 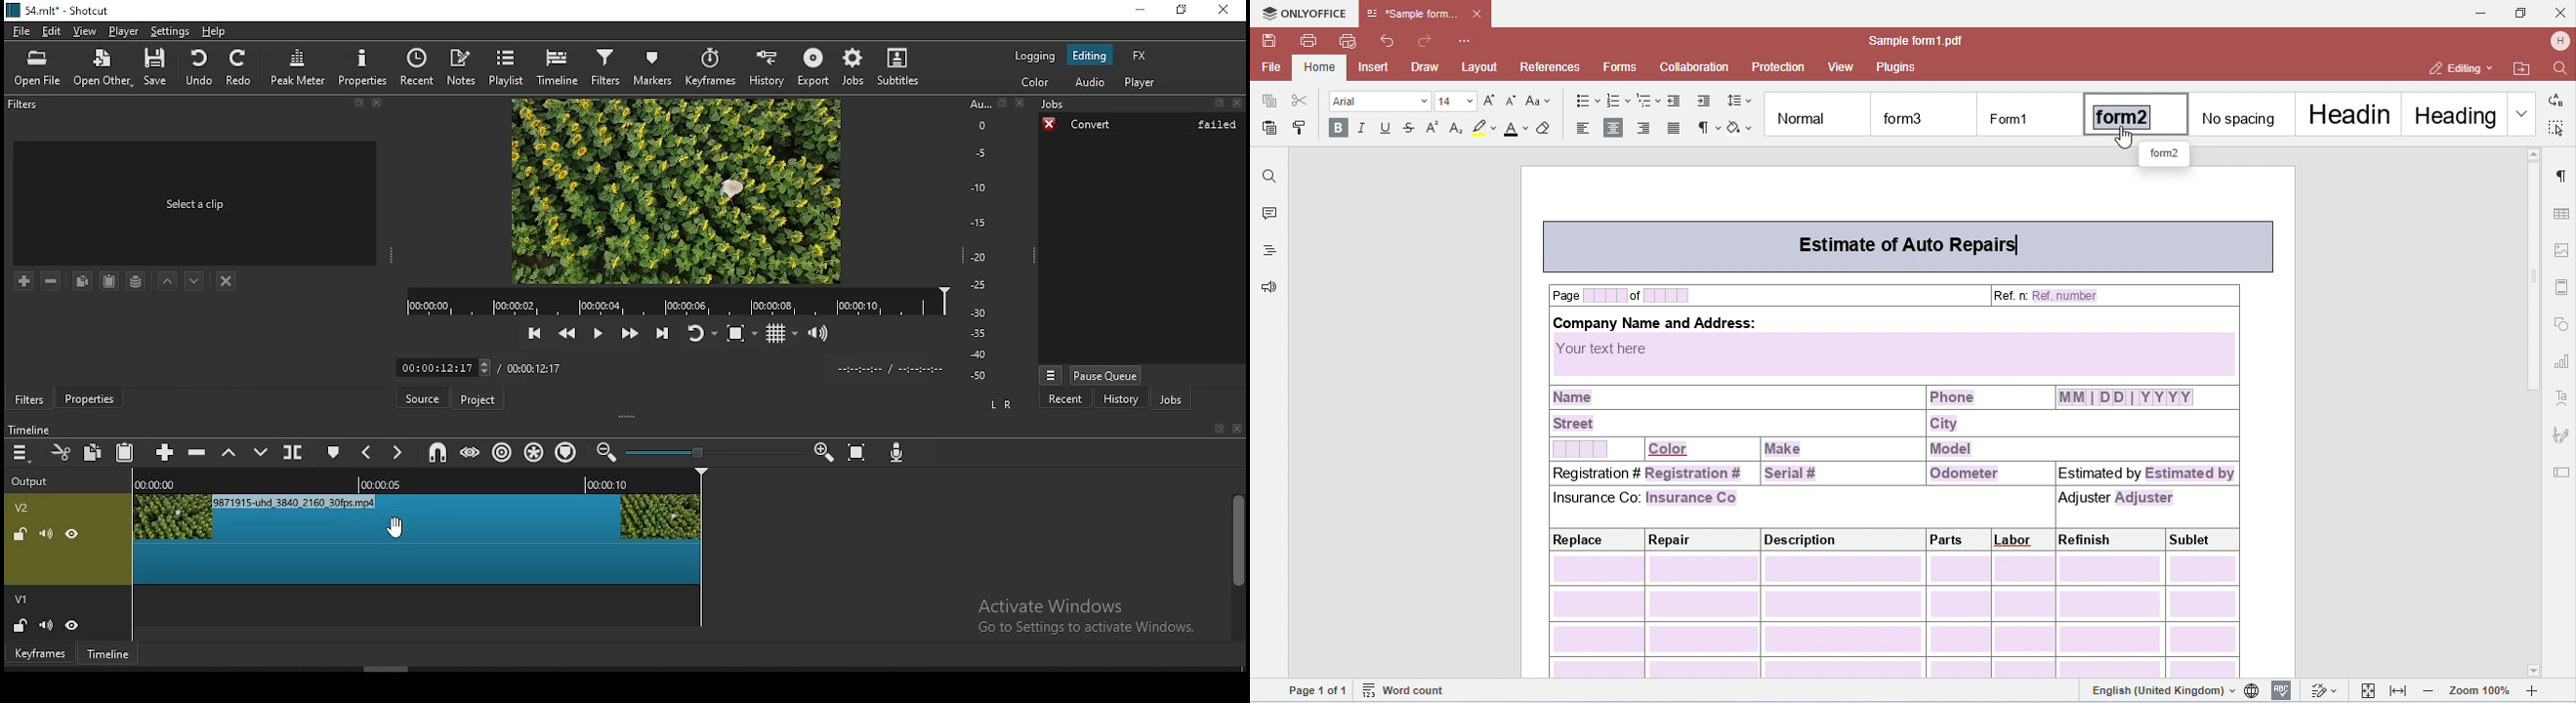 What do you see at coordinates (41, 654) in the screenshot?
I see `keyframe` at bounding box center [41, 654].